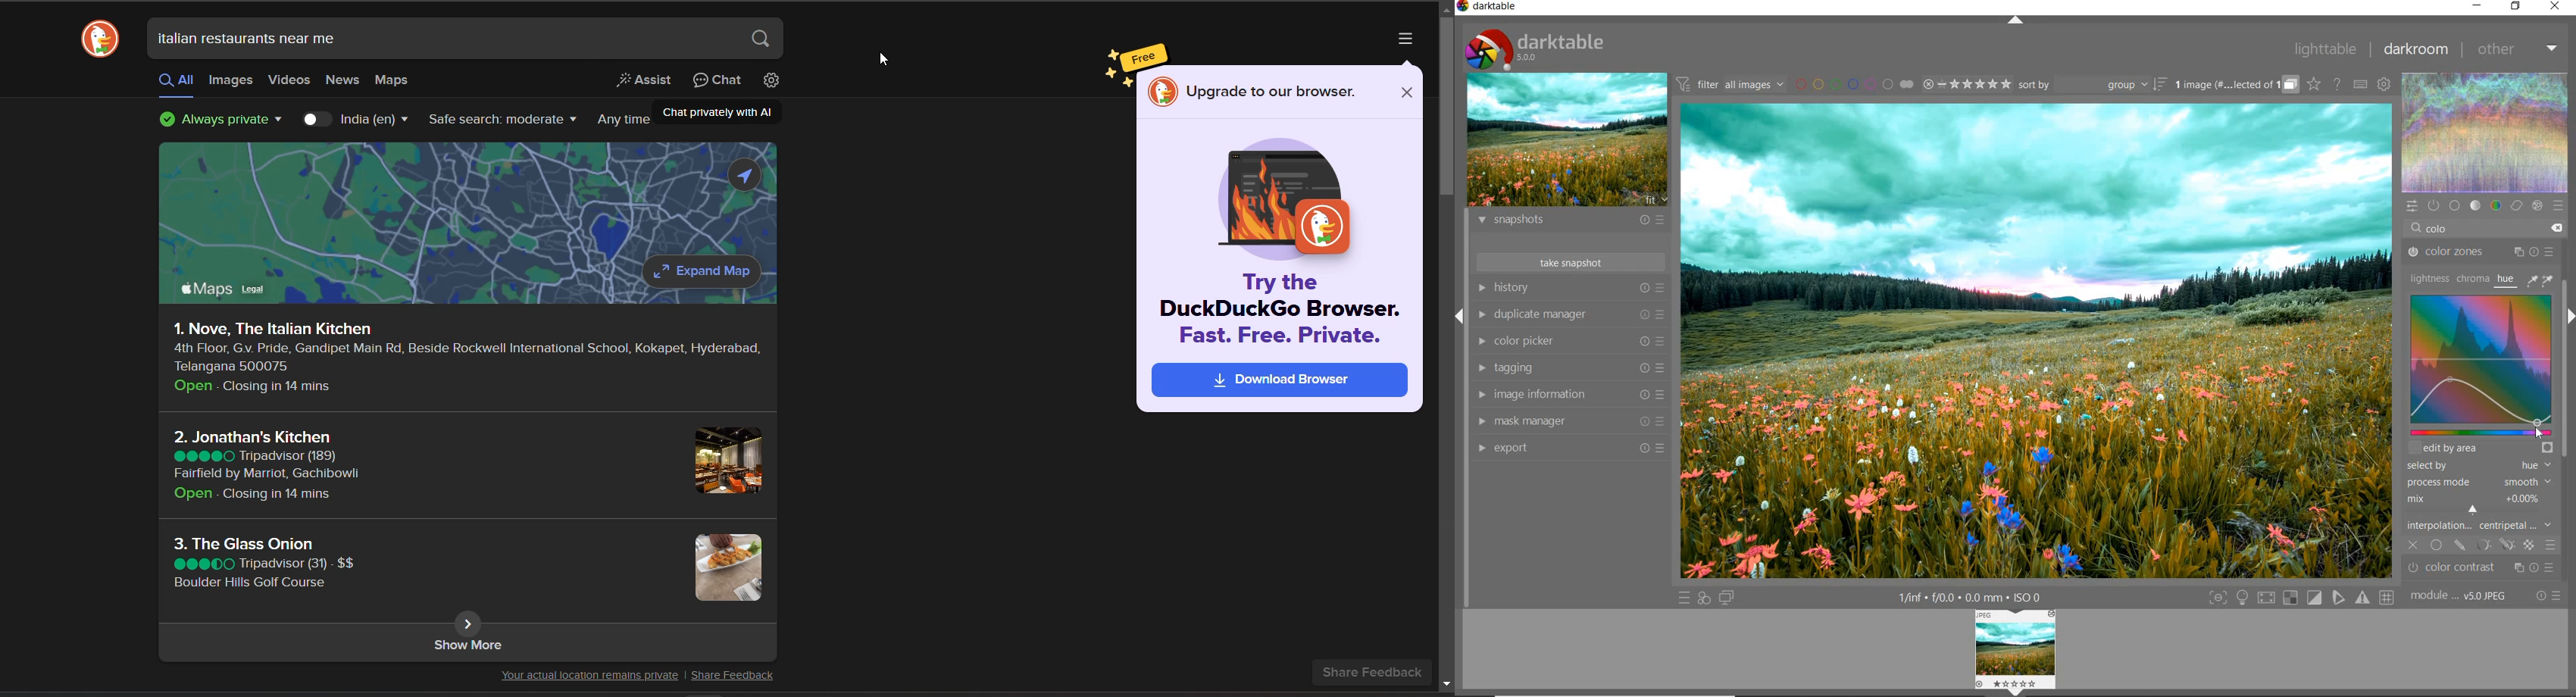  I want to click on Browser logo, so click(100, 39).